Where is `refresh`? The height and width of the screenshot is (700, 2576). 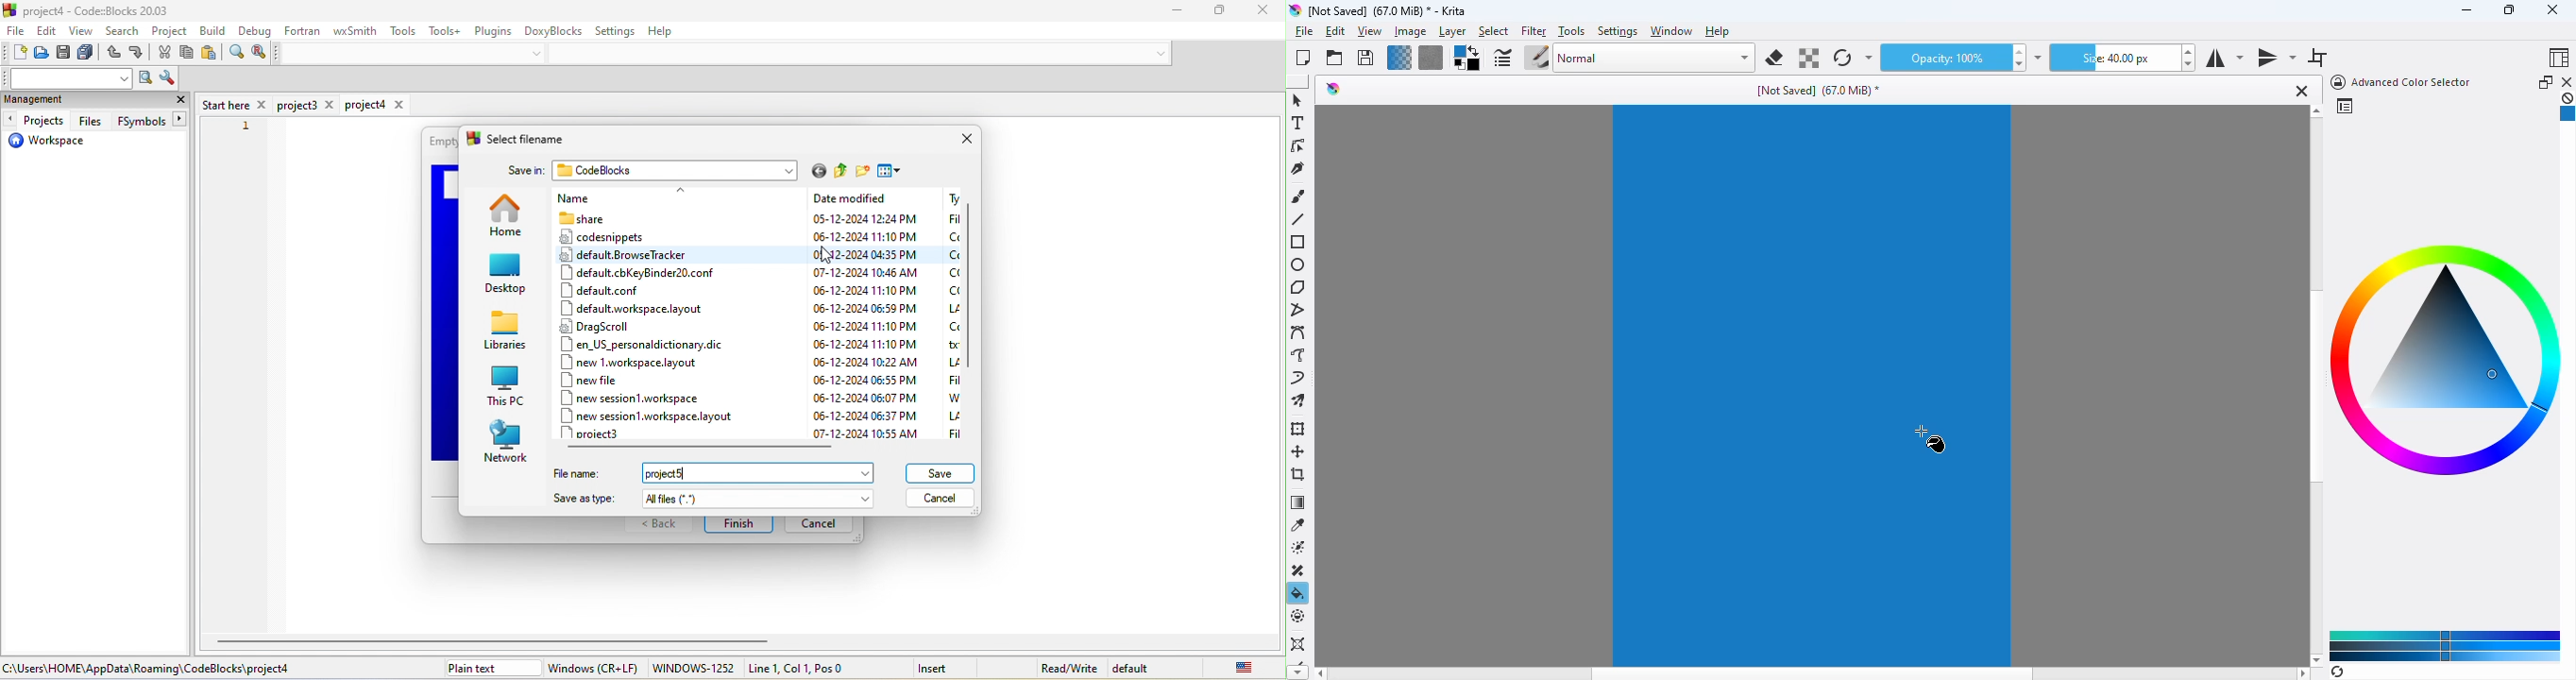
refresh is located at coordinates (2337, 672).